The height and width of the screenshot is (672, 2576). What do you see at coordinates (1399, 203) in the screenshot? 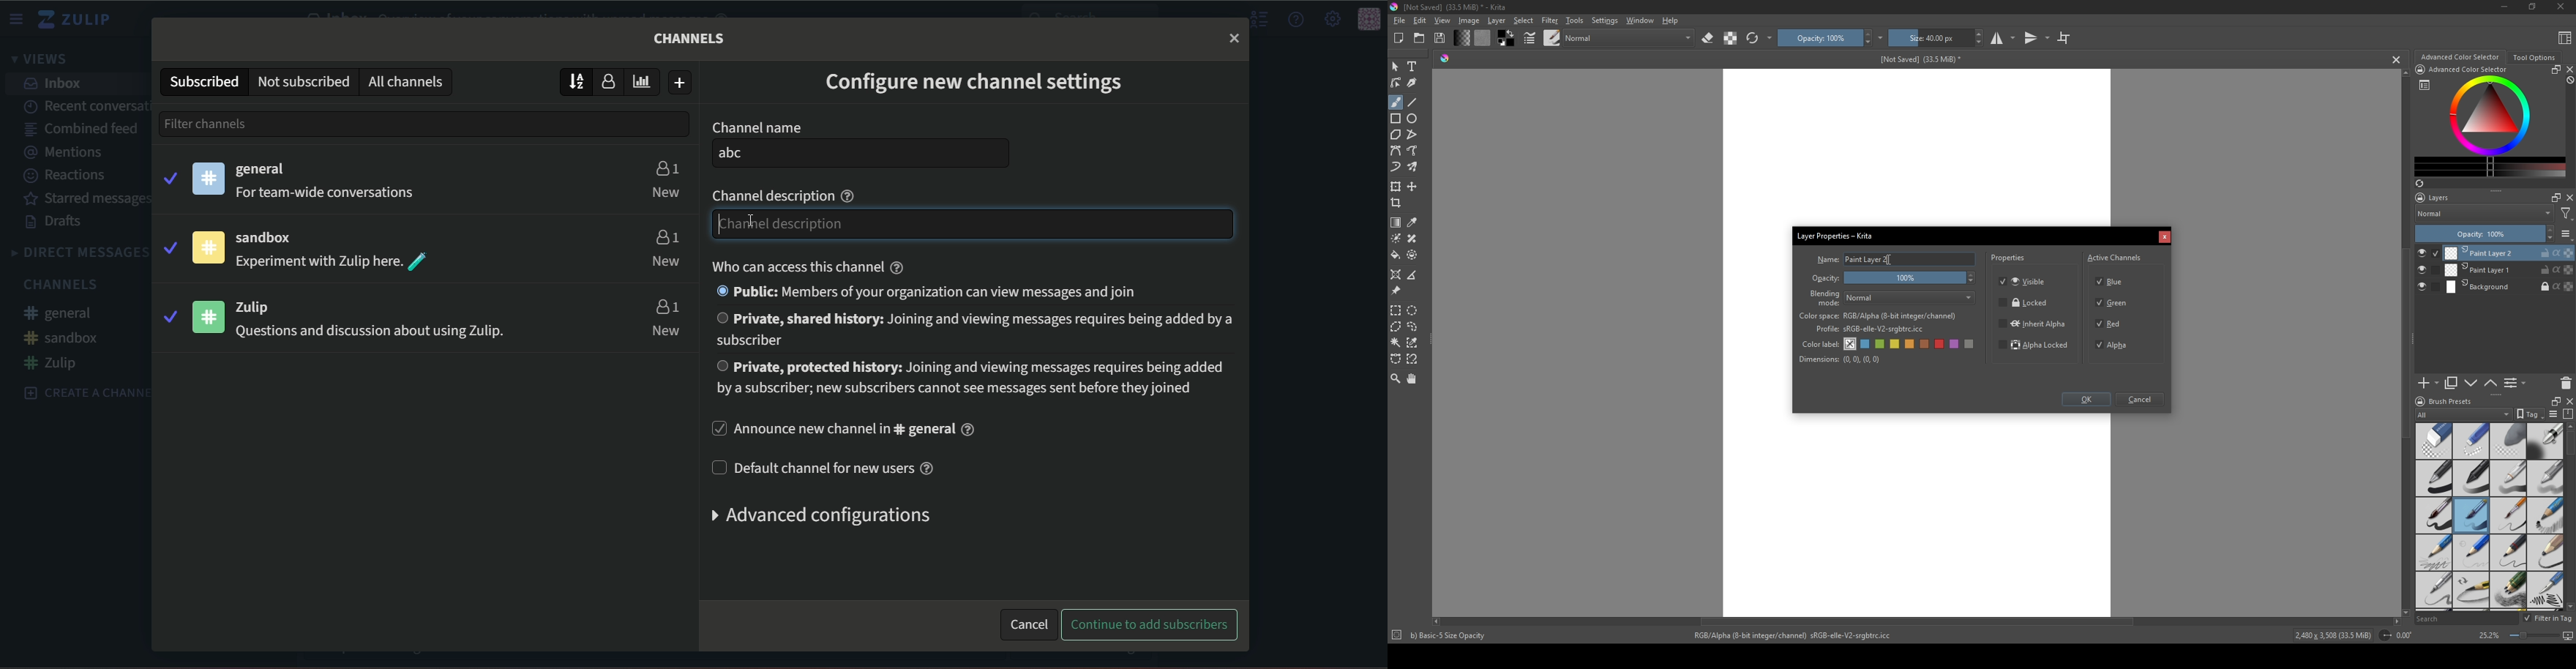
I see `crop` at bounding box center [1399, 203].